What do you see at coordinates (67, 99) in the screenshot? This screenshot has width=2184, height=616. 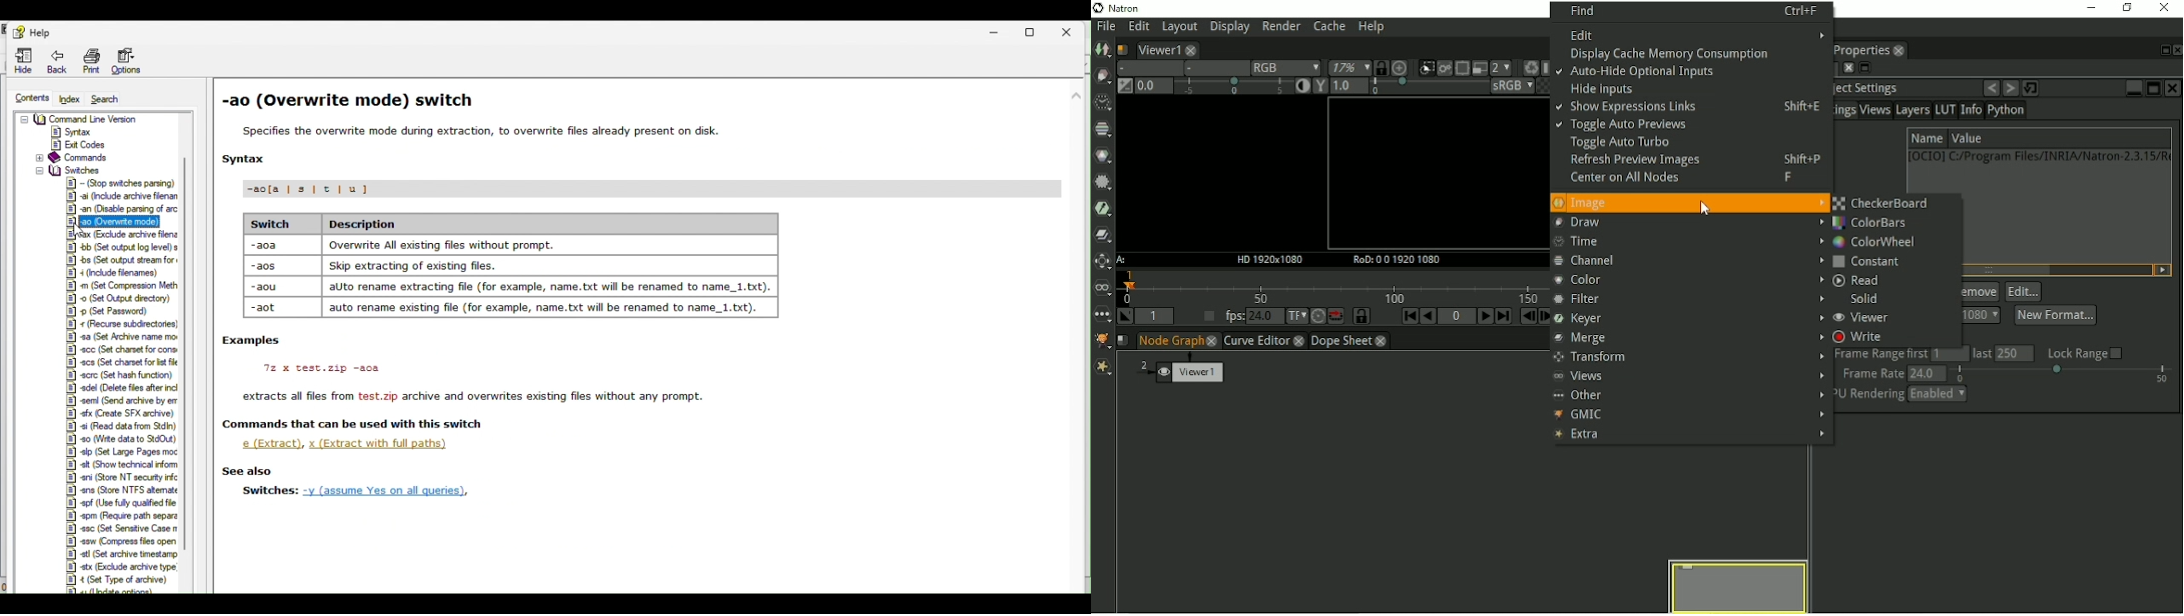 I see `Index` at bounding box center [67, 99].